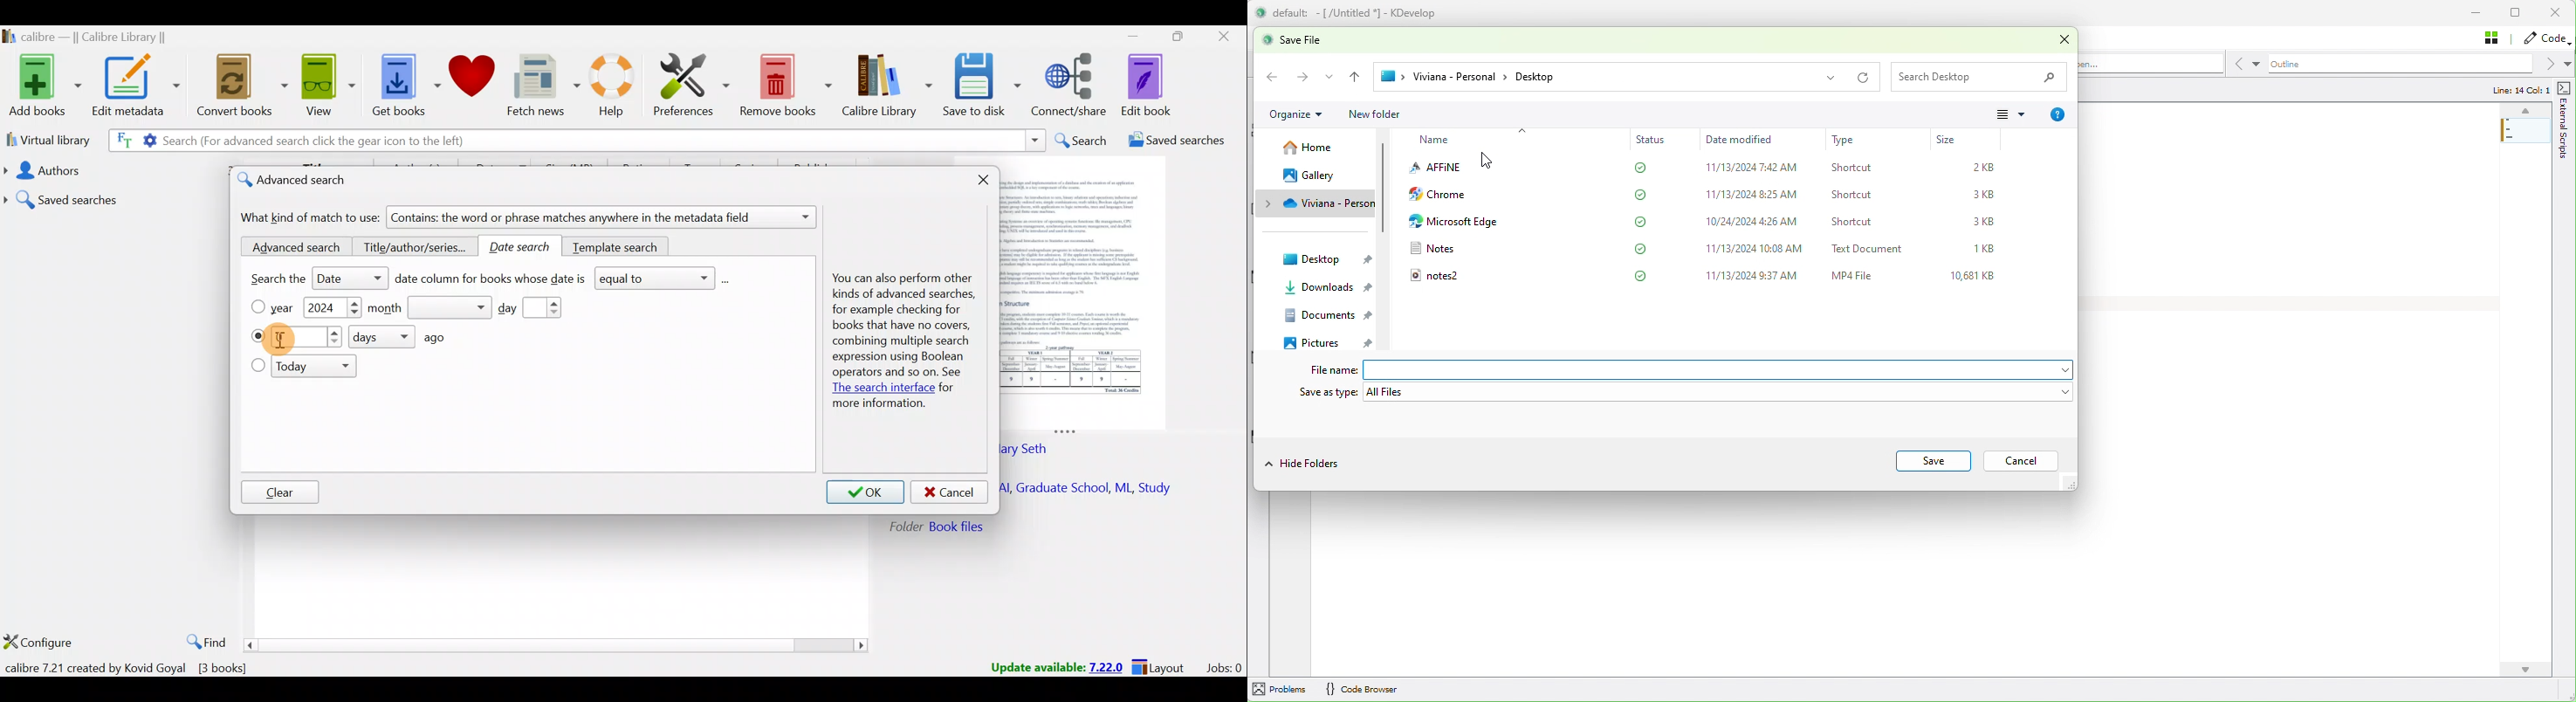 The height and width of the screenshot is (728, 2576). I want to click on What day?, so click(309, 338).